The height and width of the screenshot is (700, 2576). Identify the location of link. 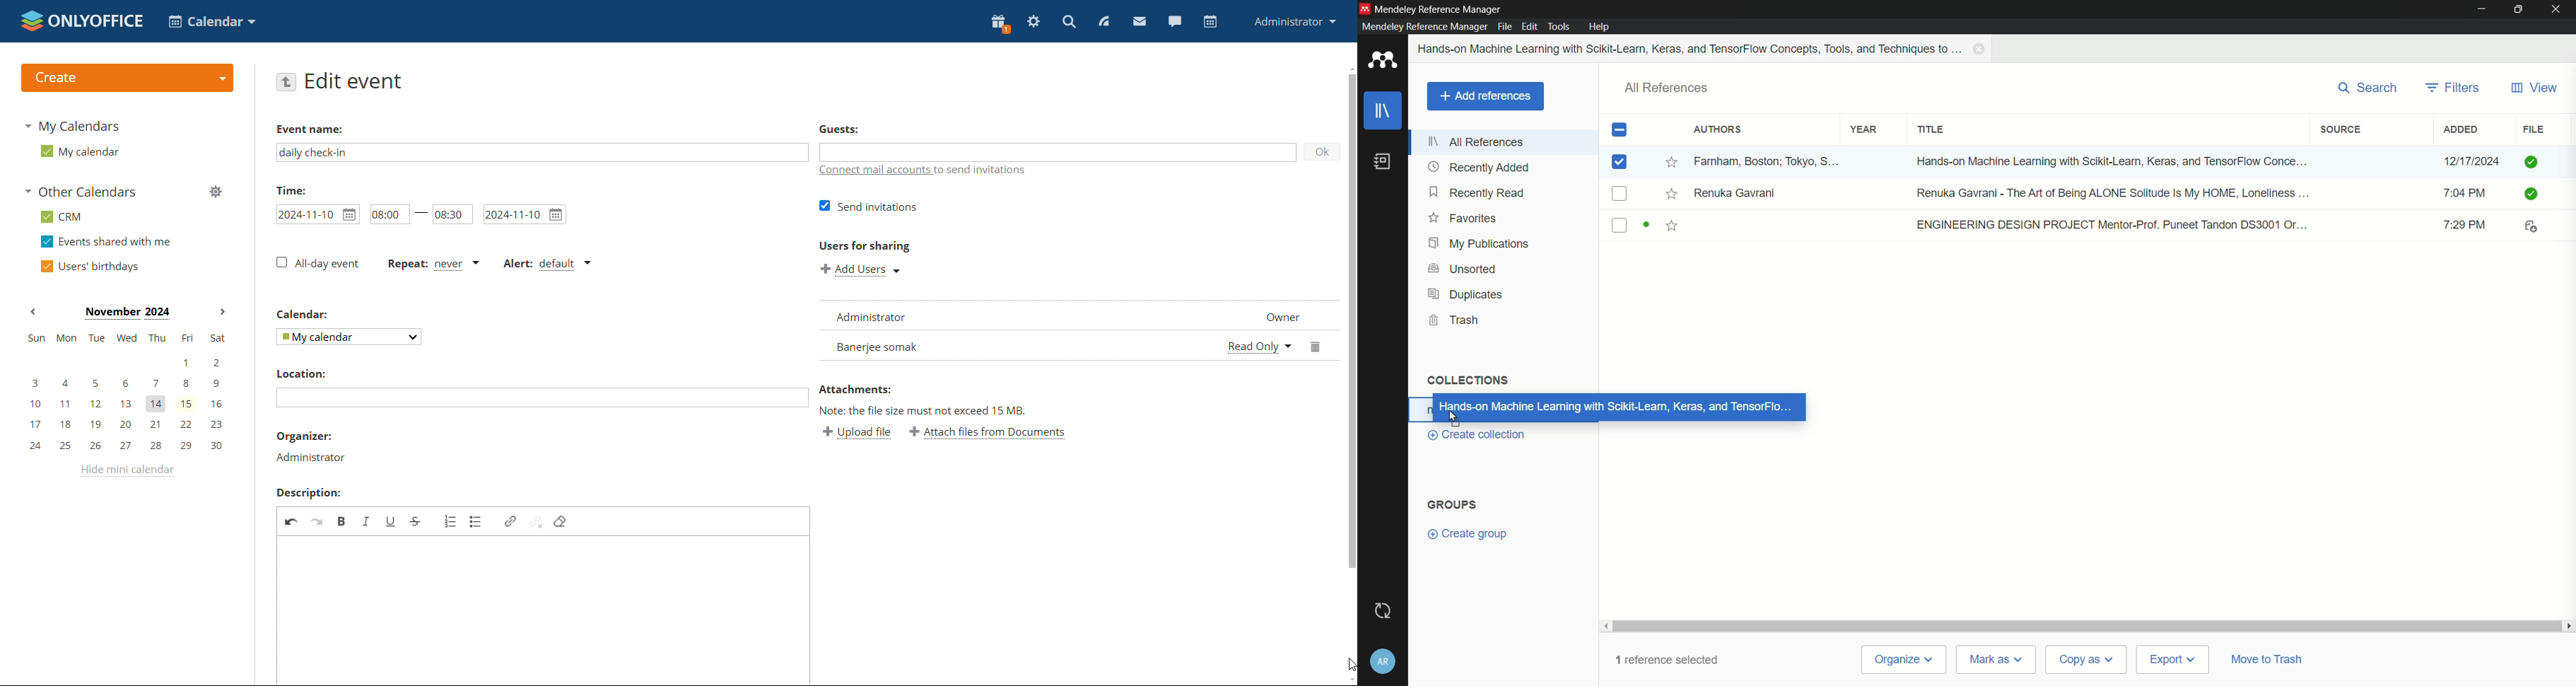
(510, 521).